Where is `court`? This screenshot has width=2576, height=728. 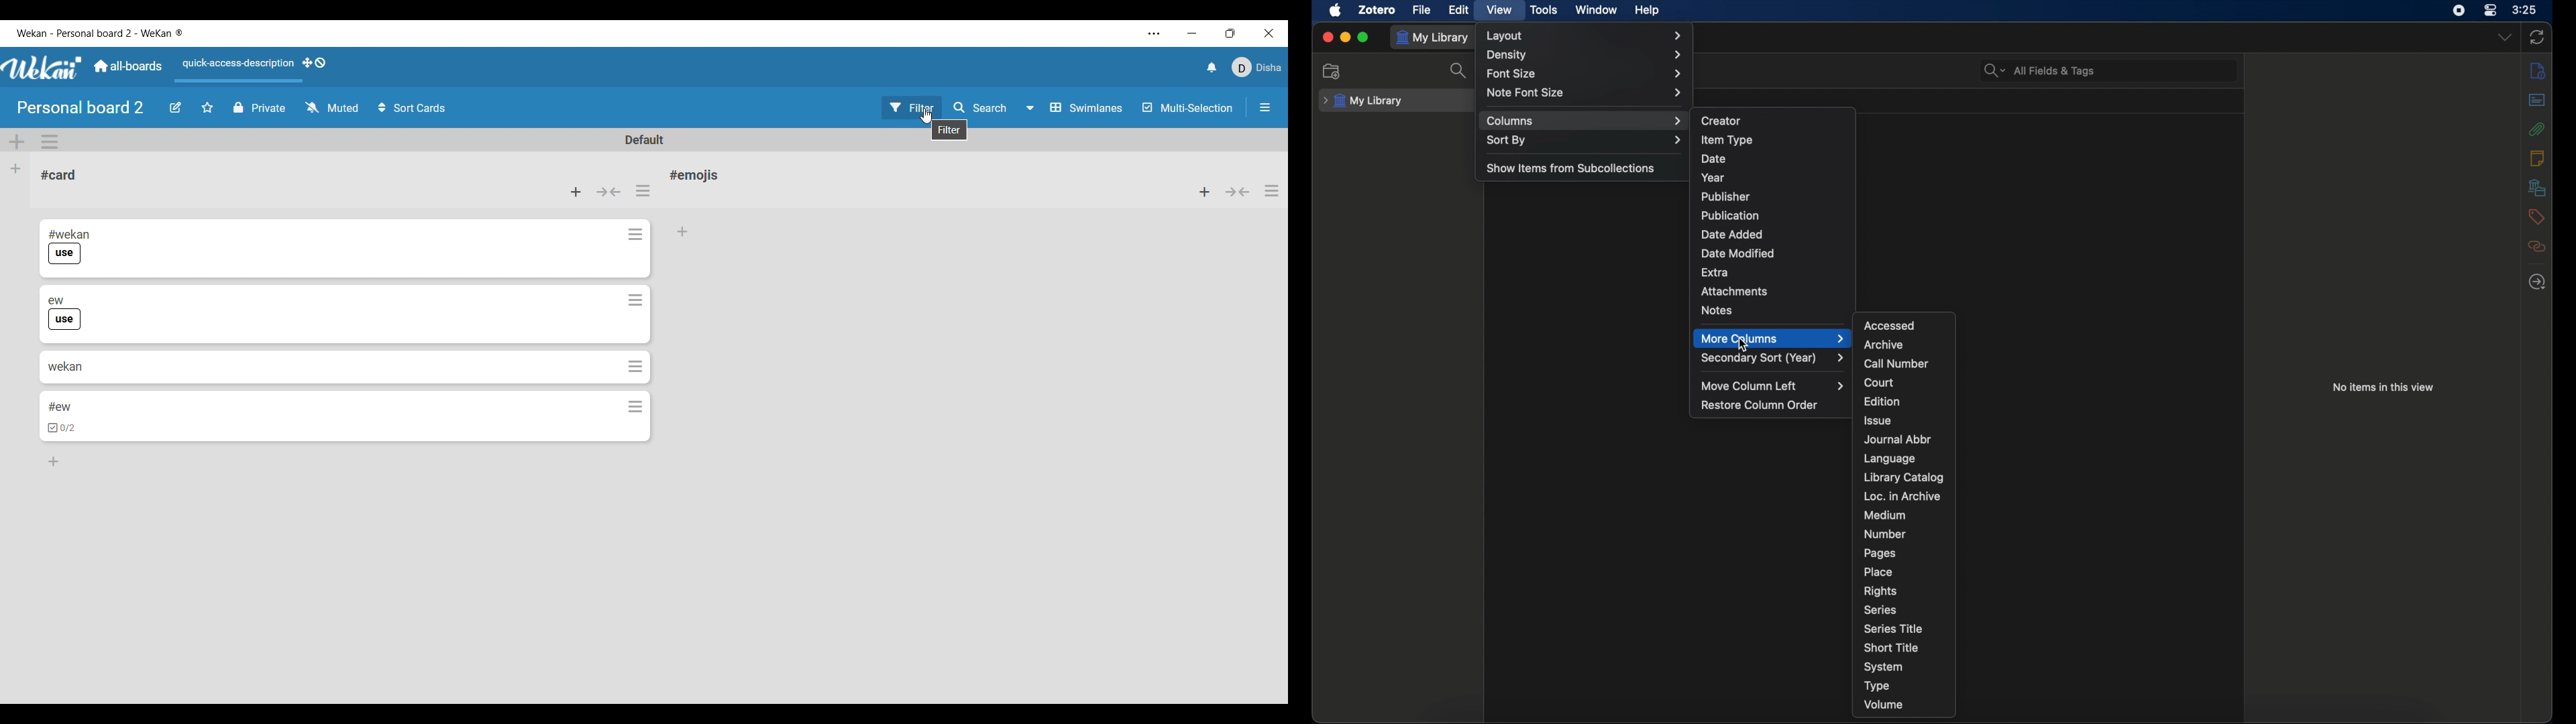 court is located at coordinates (1879, 382).